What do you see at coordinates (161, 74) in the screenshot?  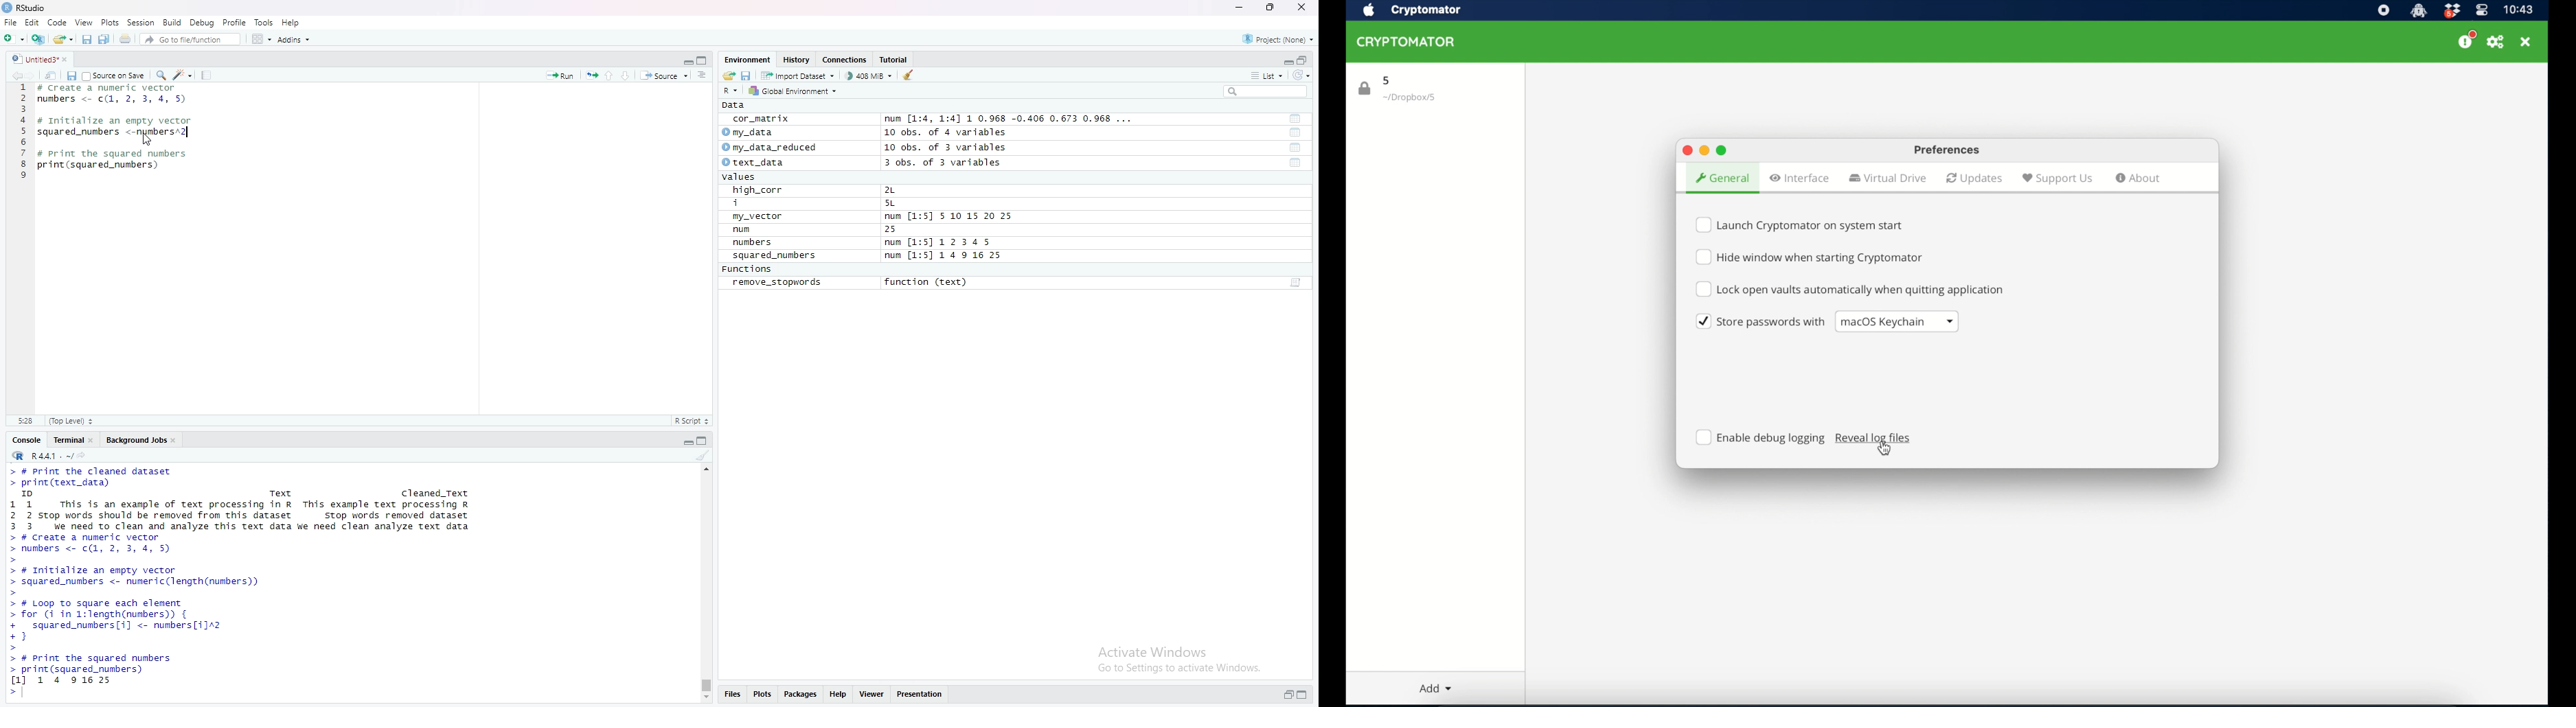 I see `Find/Replace` at bounding box center [161, 74].